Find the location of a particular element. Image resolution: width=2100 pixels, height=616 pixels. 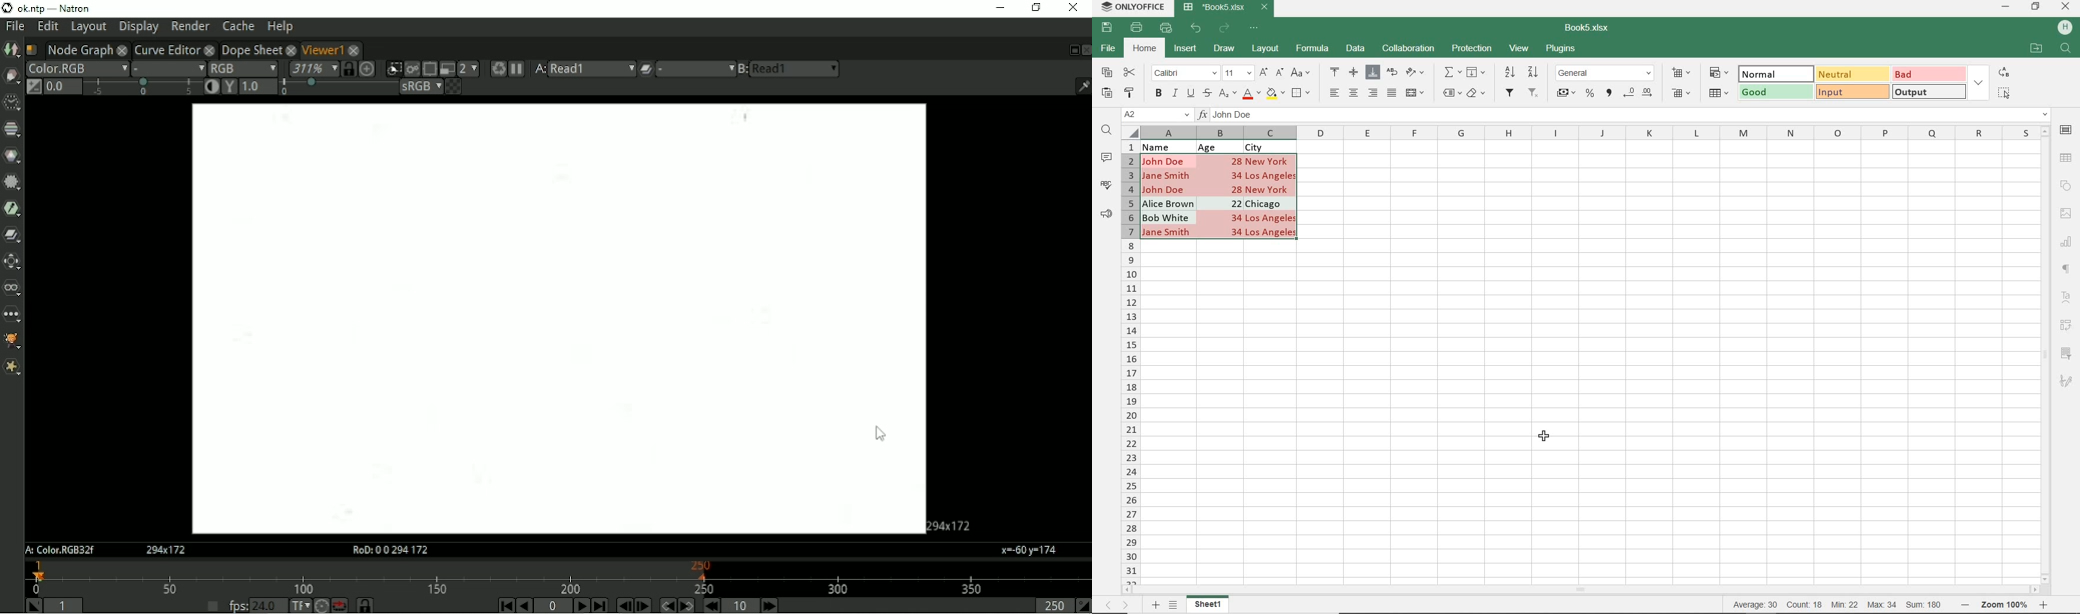

NUMBER FORMAT is located at coordinates (1606, 72).